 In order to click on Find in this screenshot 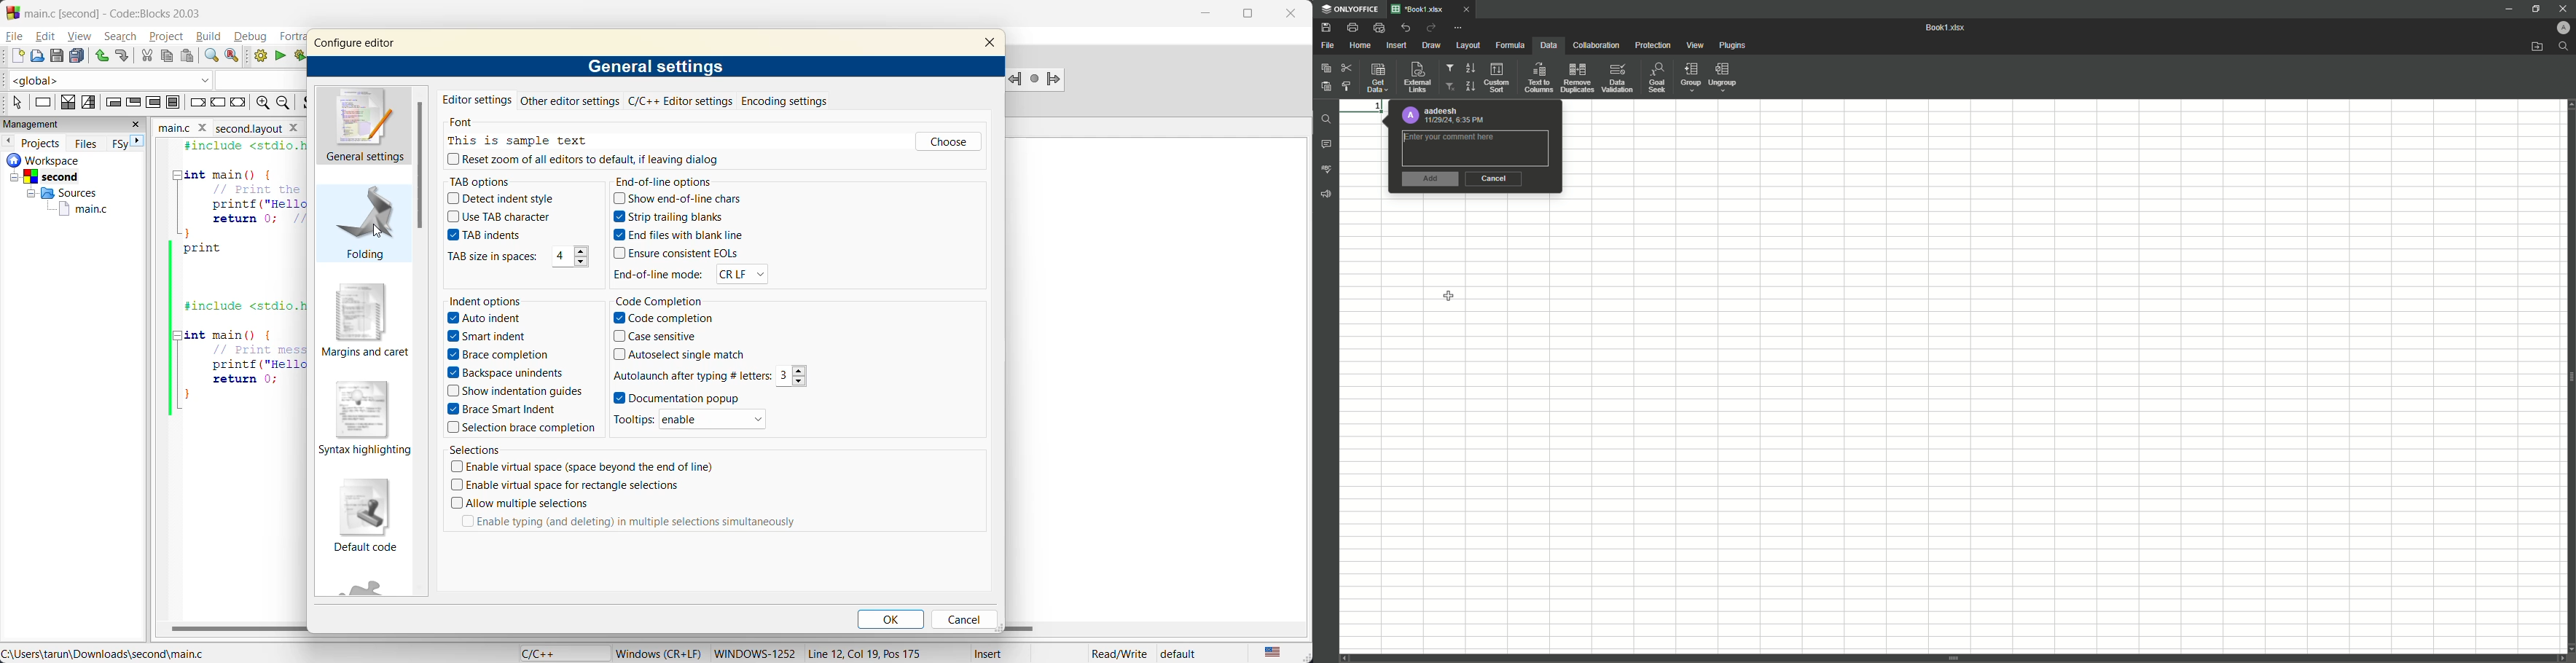, I will do `click(1328, 118)`.